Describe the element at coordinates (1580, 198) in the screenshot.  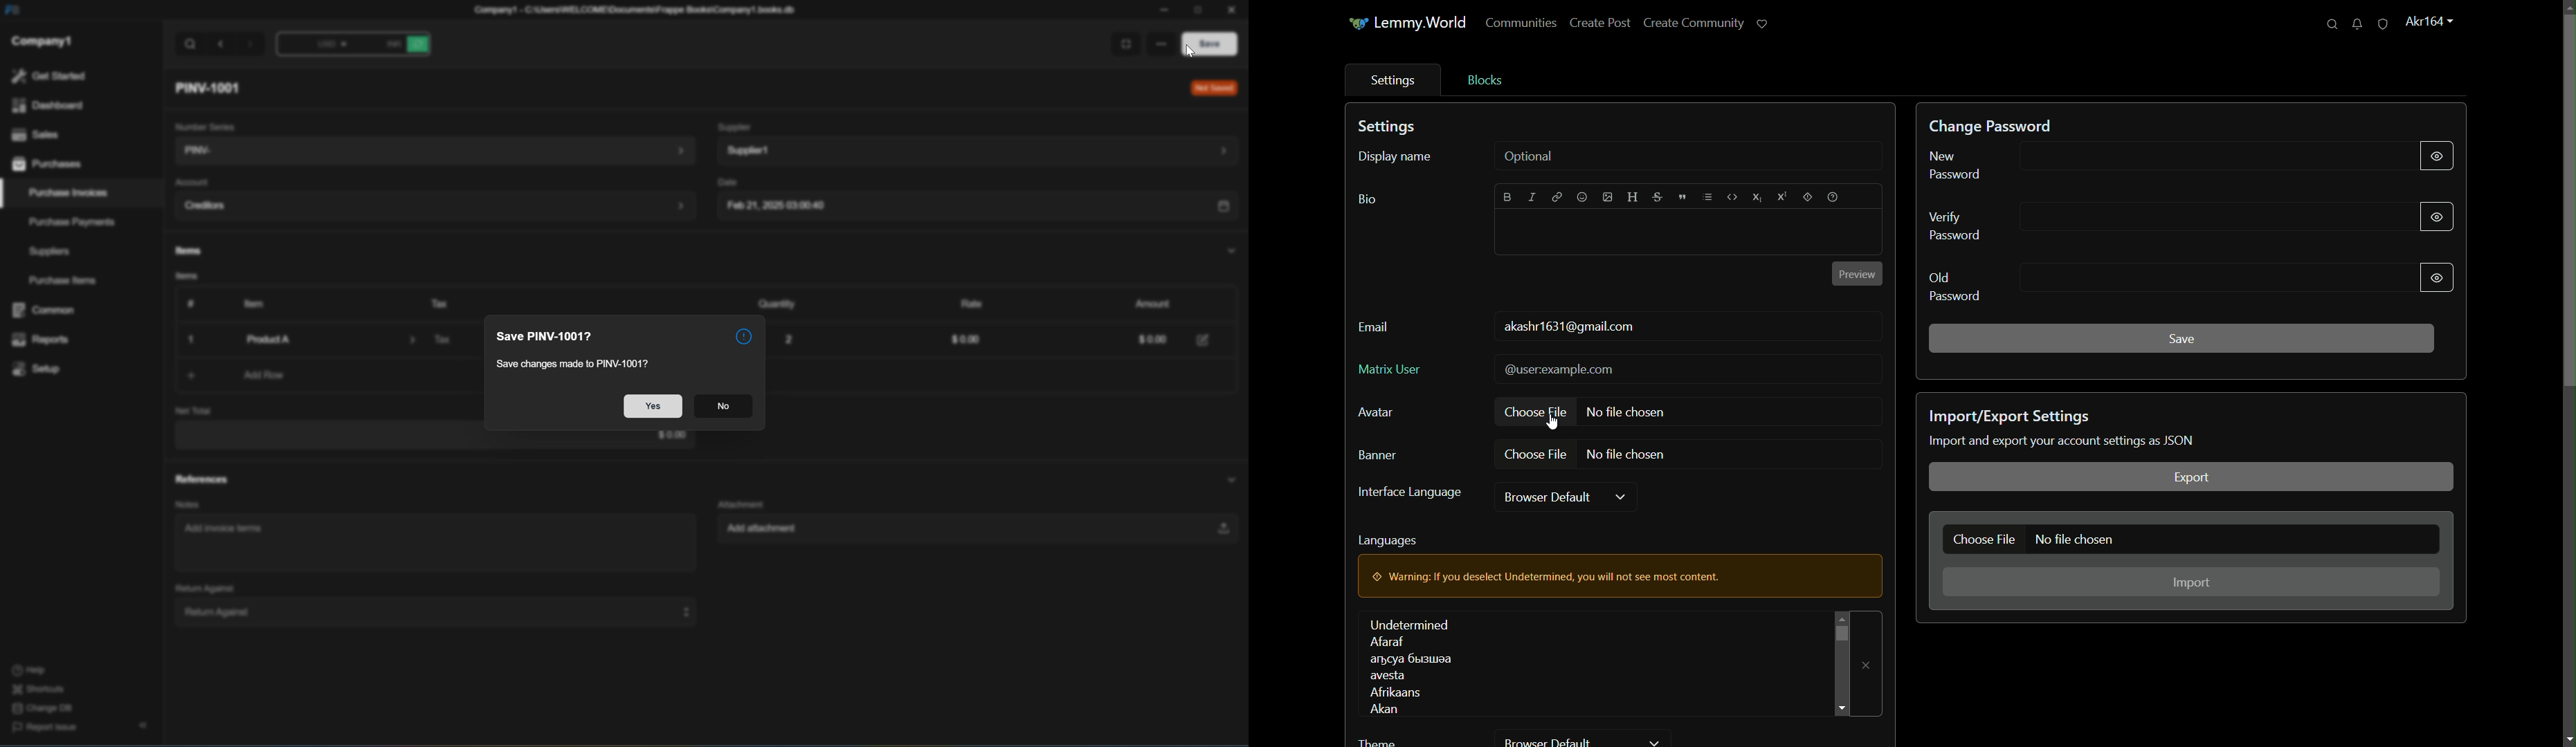
I see `emoji` at that location.